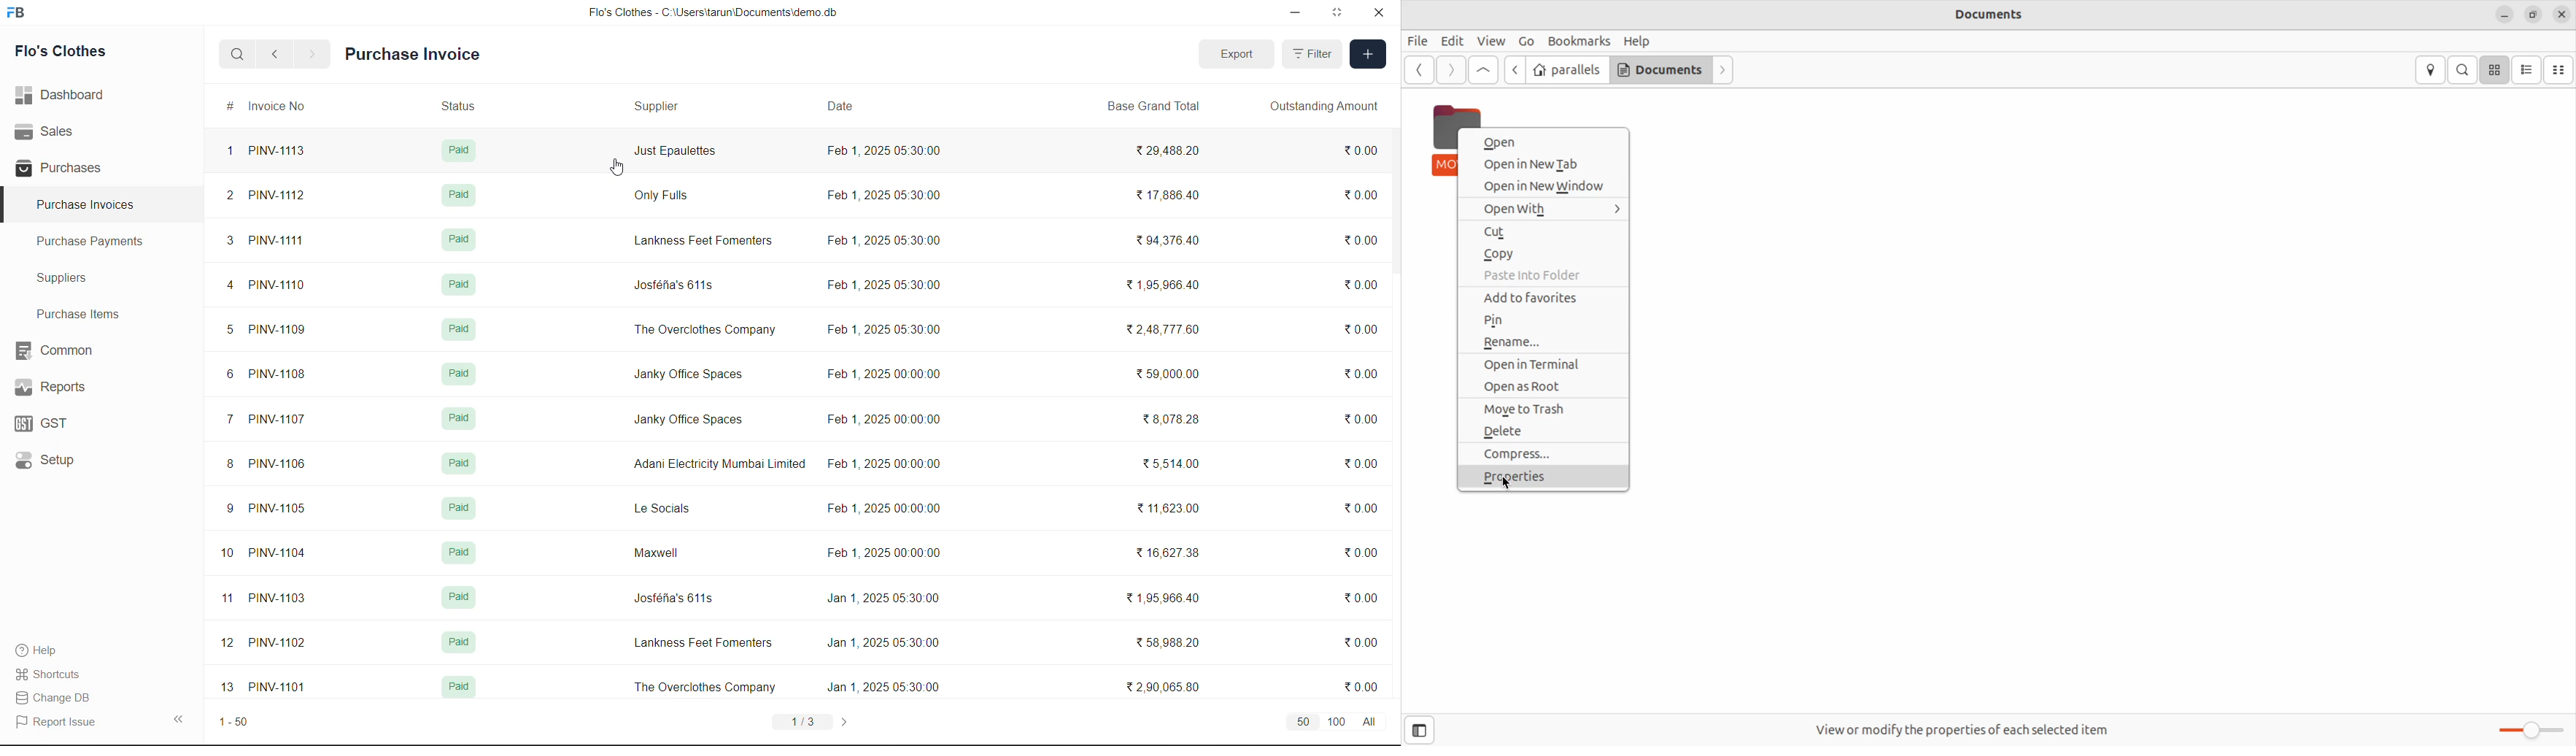  What do you see at coordinates (1172, 420) in the screenshot?
I see `₹8078.28` at bounding box center [1172, 420].